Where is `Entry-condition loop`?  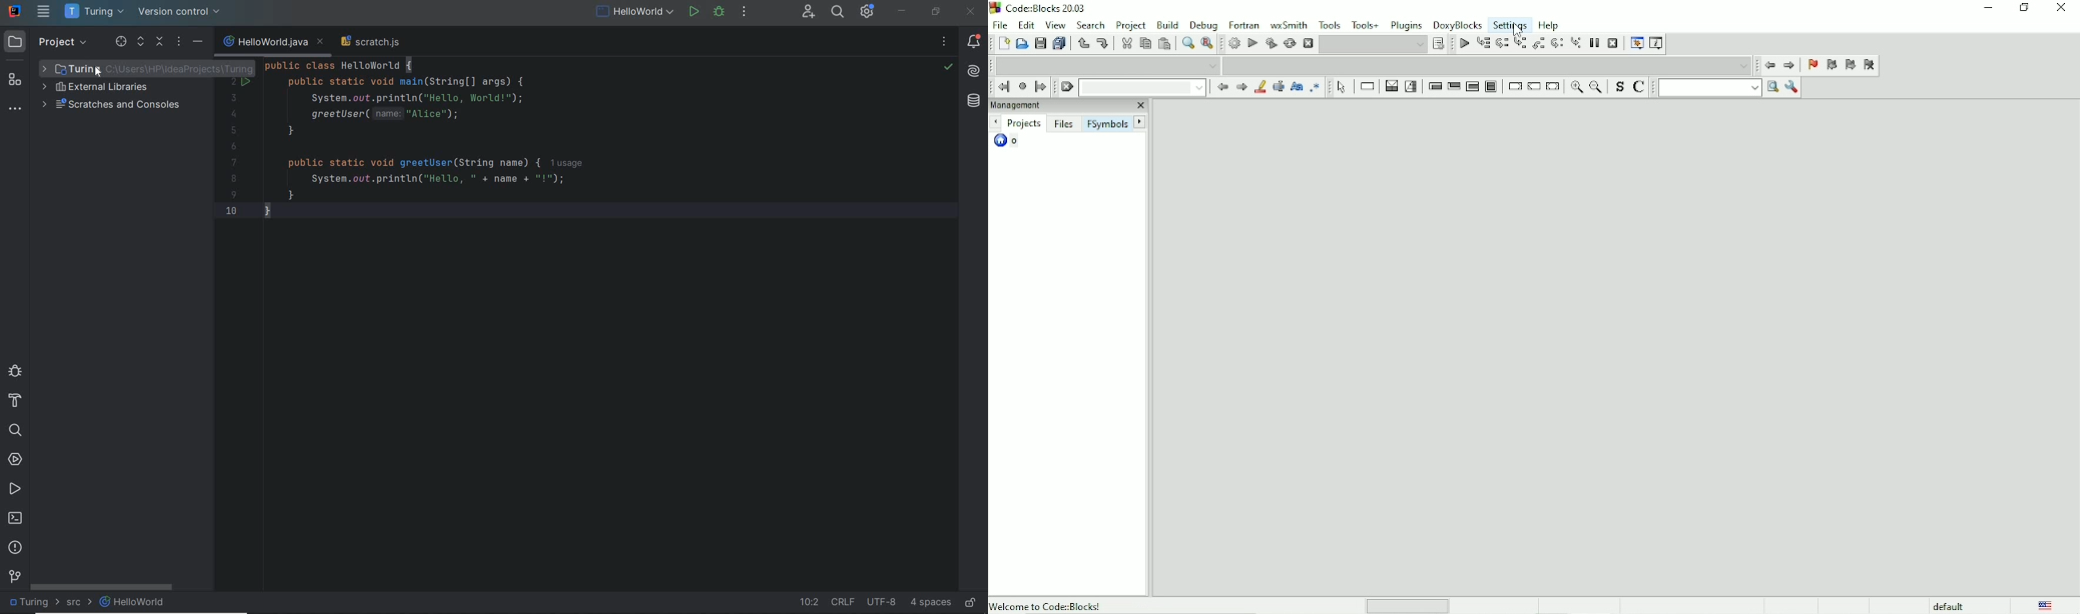
Entry-condition loop is located at coordinates (1434, 87).